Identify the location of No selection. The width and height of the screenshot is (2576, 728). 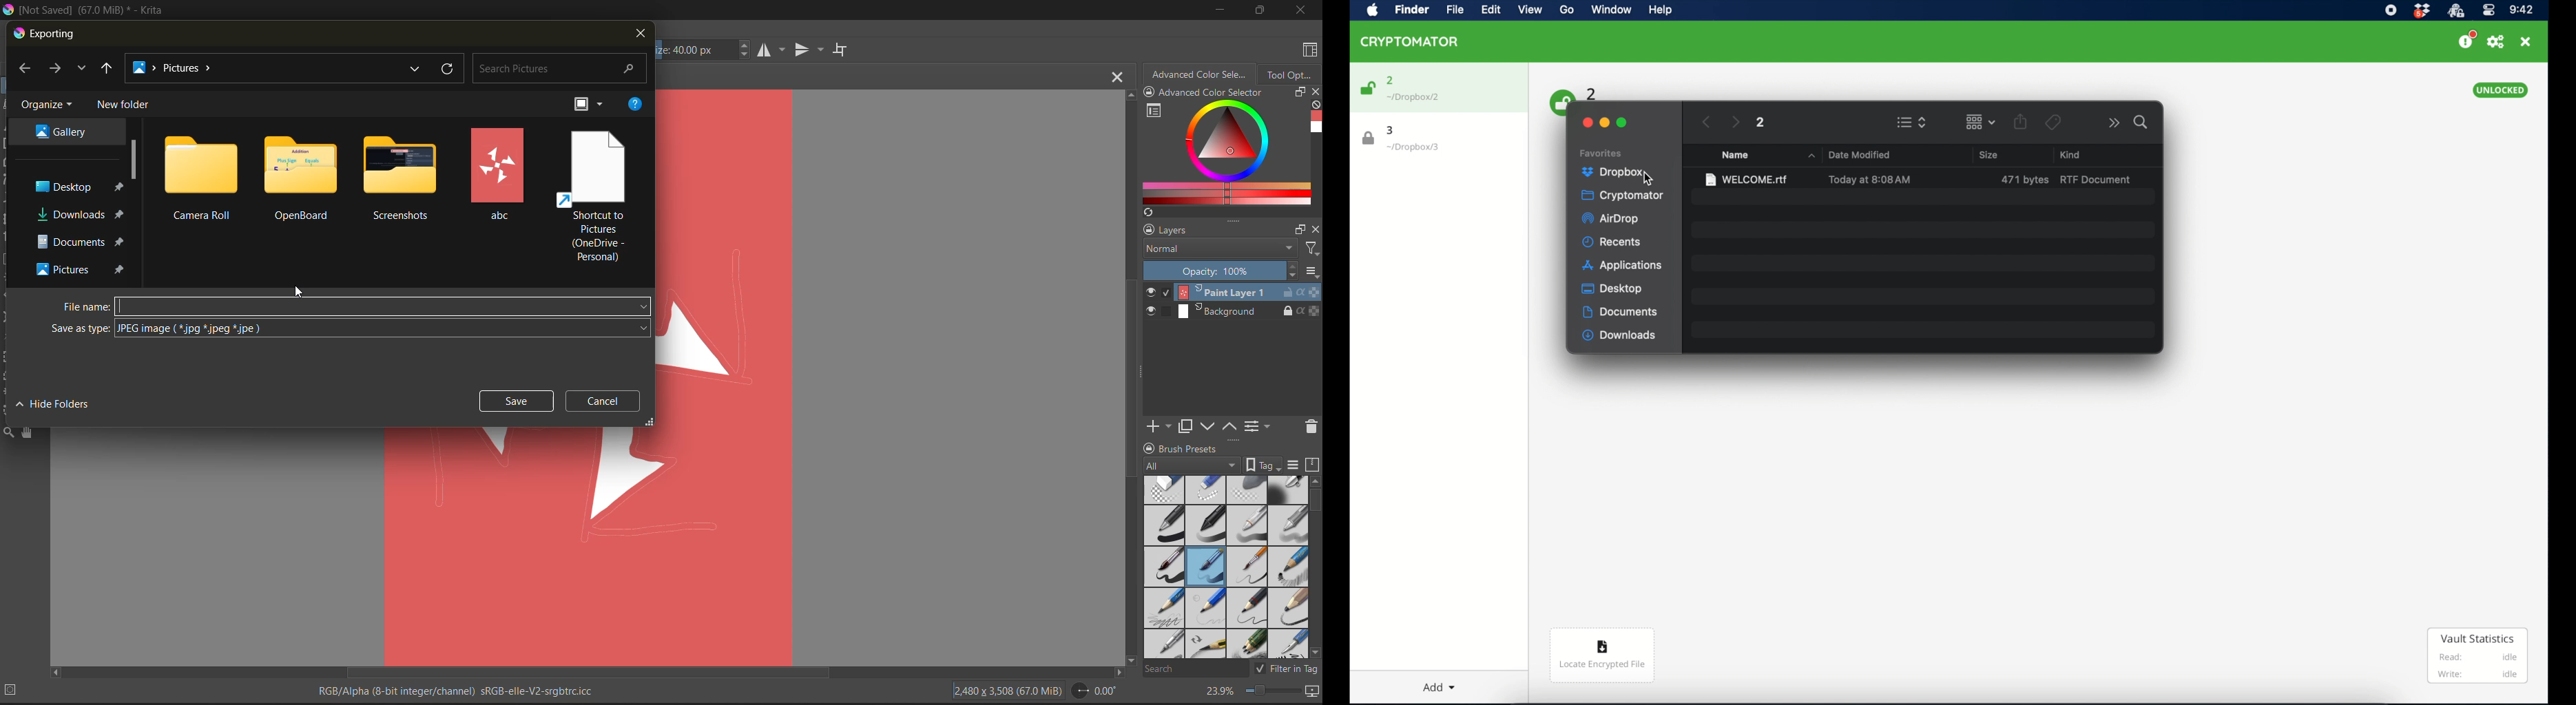
(15, 690).